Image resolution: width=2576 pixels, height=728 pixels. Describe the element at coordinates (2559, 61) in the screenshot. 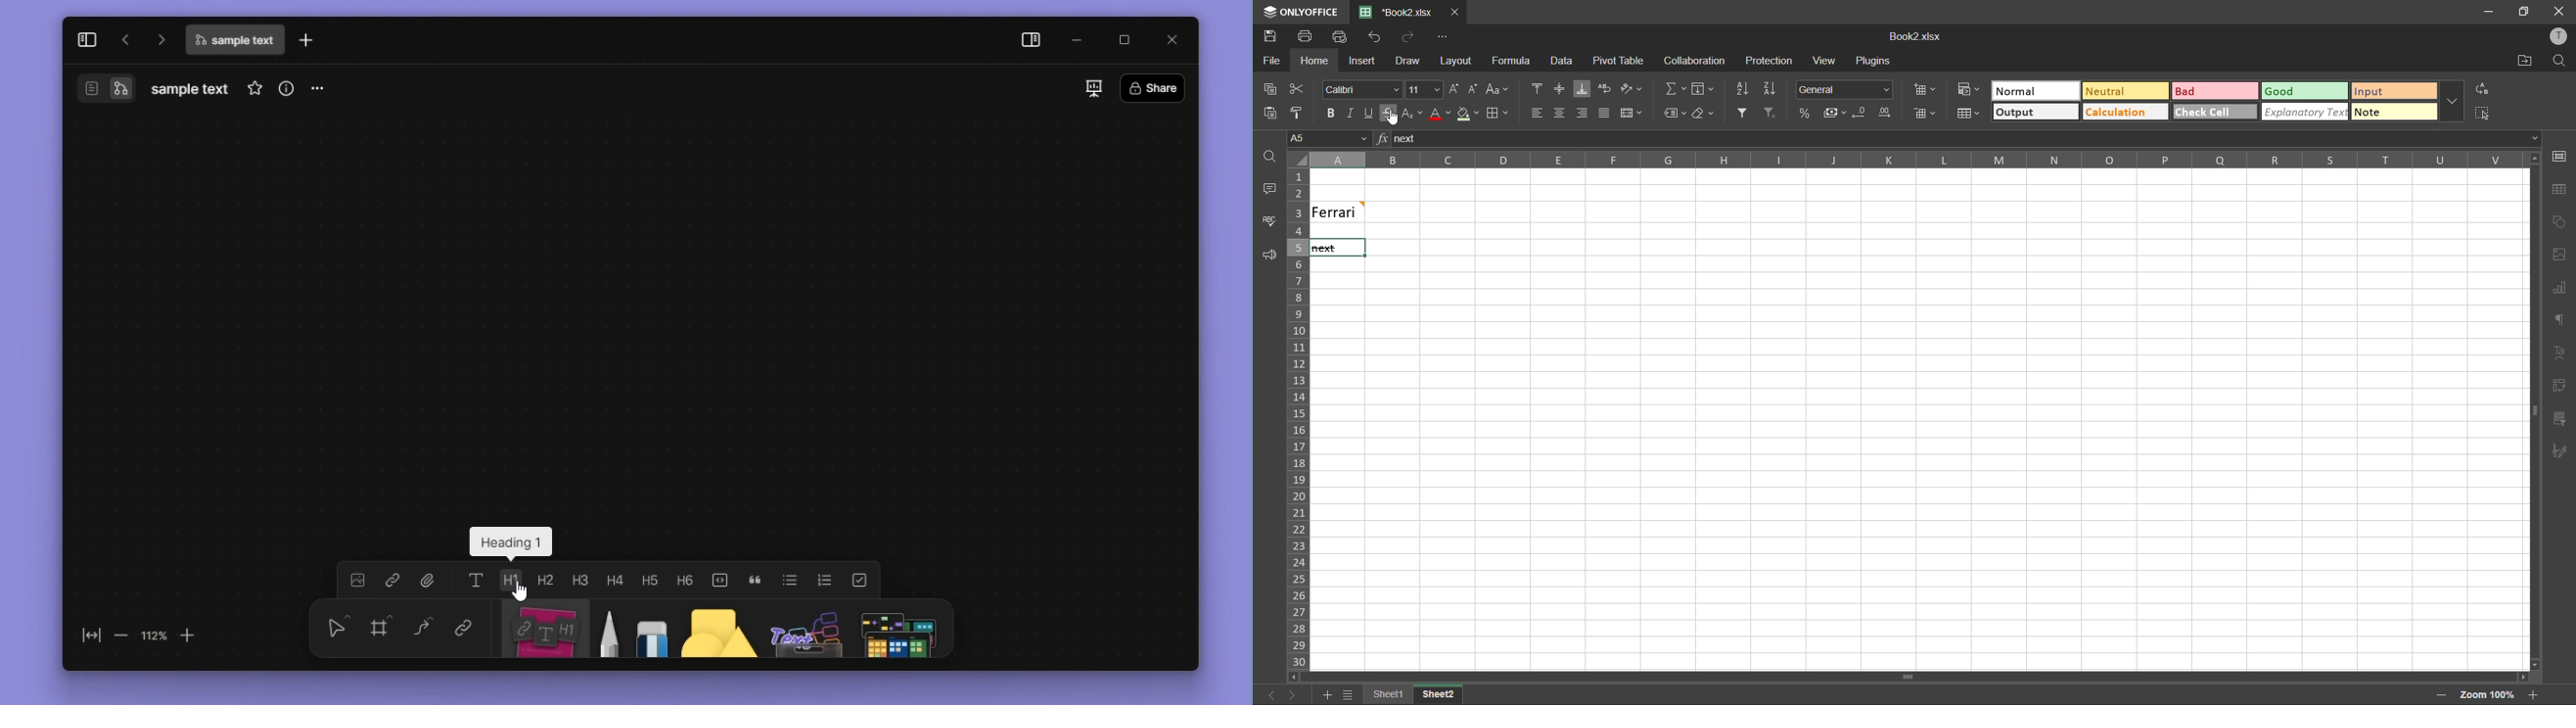

I see `find` at that location.